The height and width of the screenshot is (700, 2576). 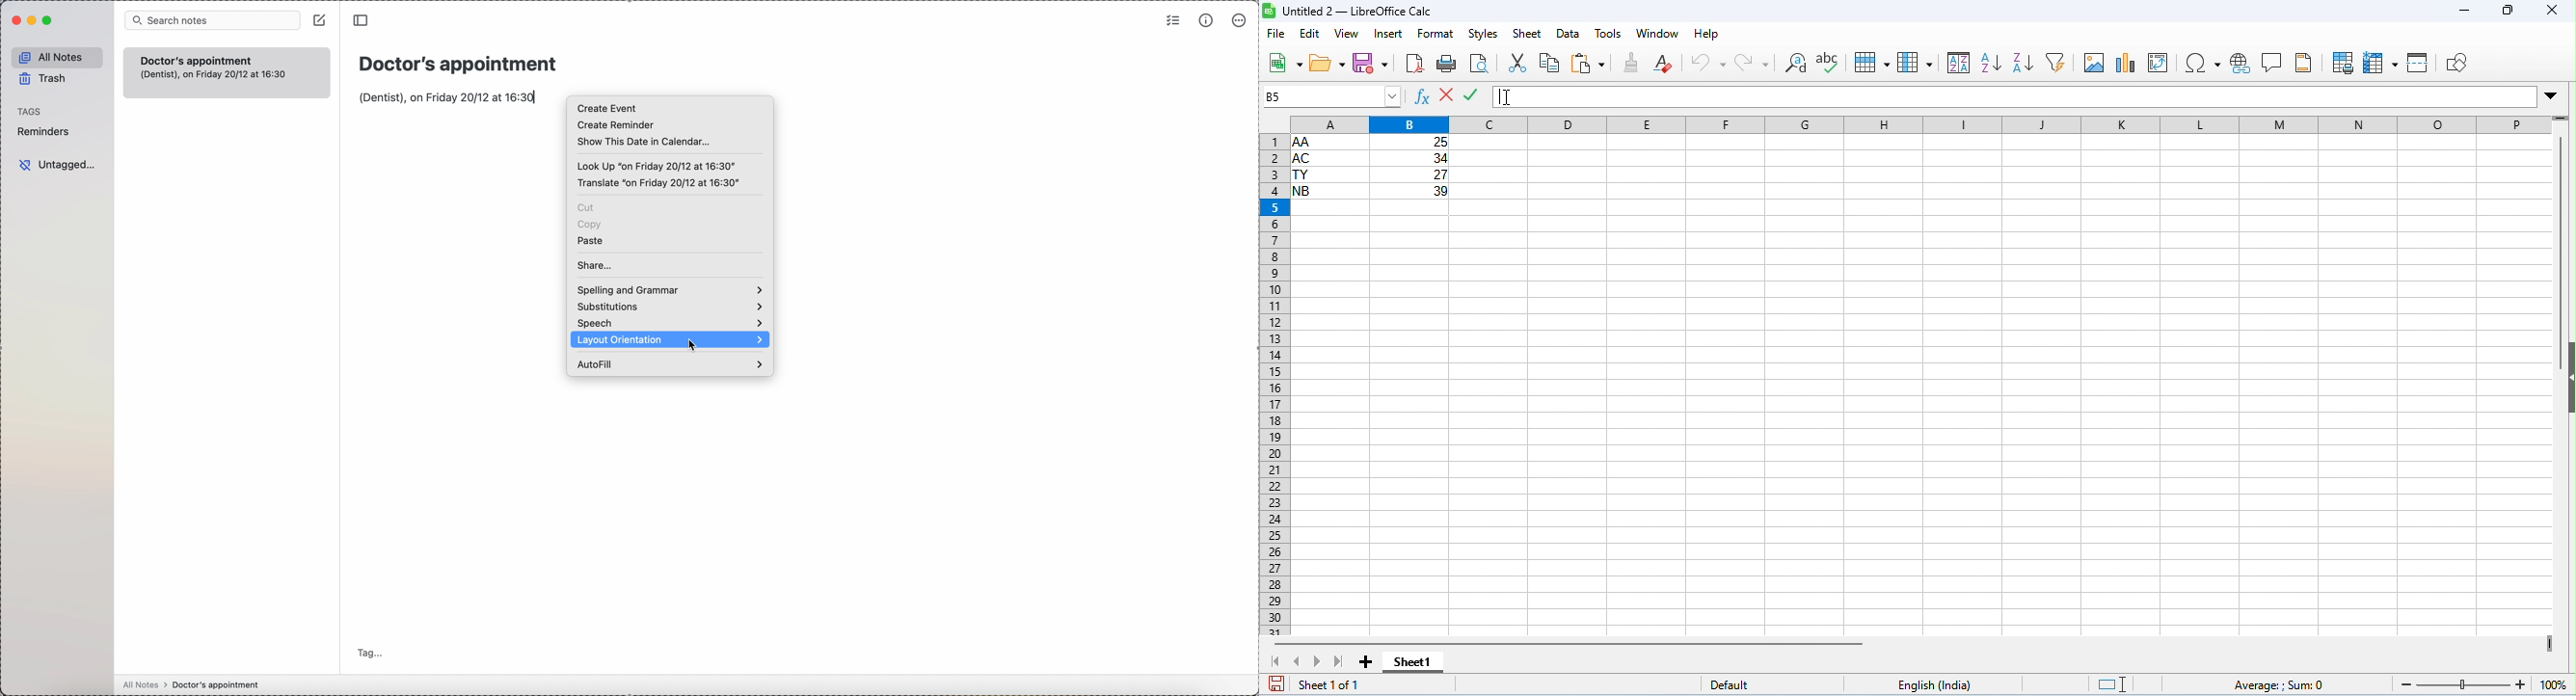 I want to click on hide, so click(x=2567, y=376).